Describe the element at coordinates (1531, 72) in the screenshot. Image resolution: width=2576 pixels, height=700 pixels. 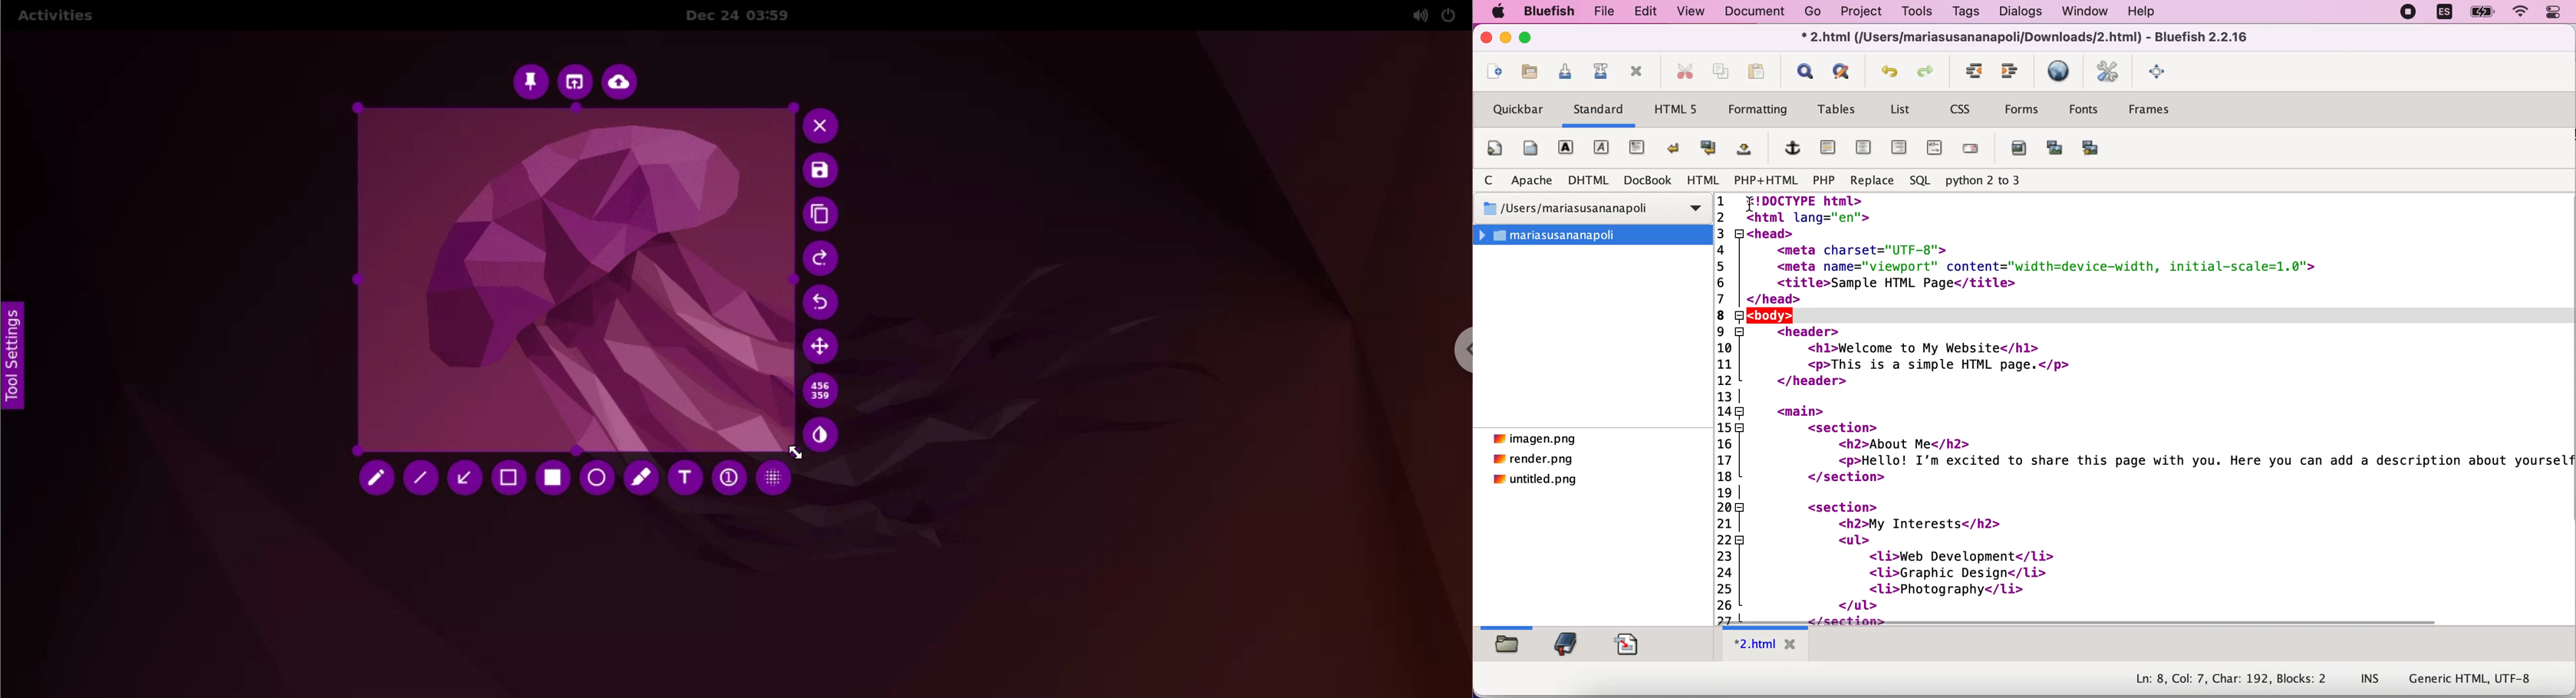
I see `open file` at that location.